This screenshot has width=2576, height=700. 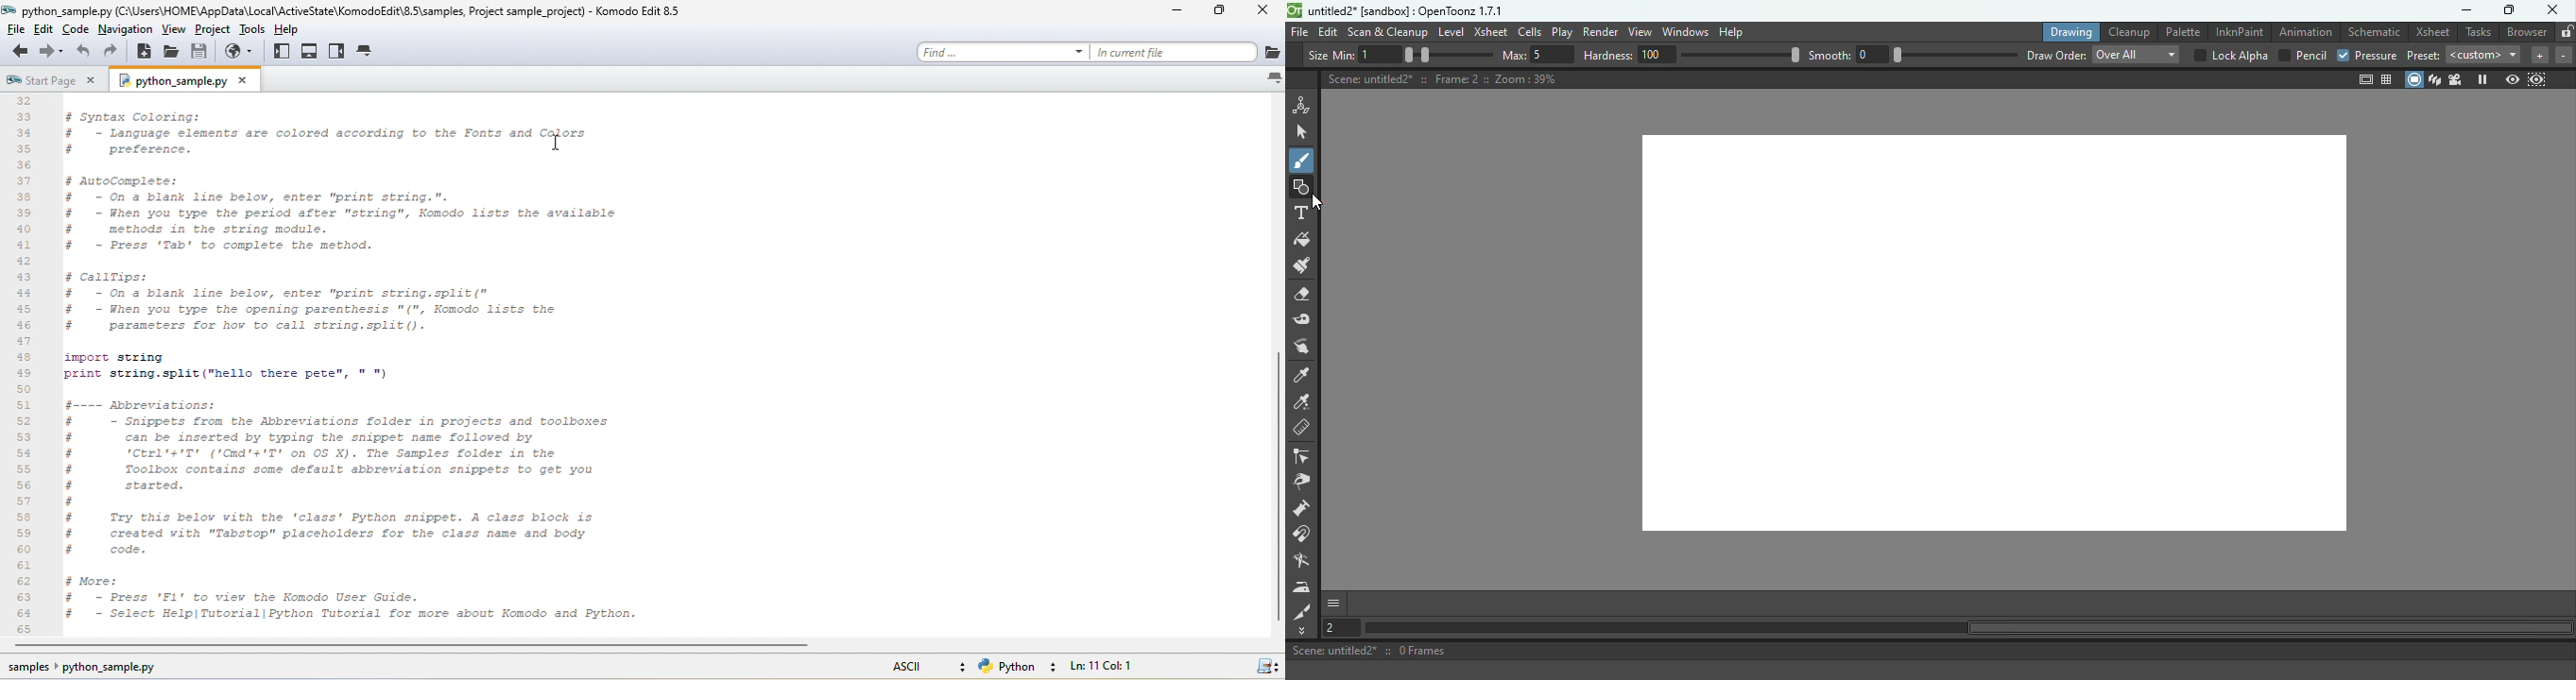 What do you see at coordinates (1491, 30) in the screenshot?
I see `Xsheet` at bounding box center [1491, 30].